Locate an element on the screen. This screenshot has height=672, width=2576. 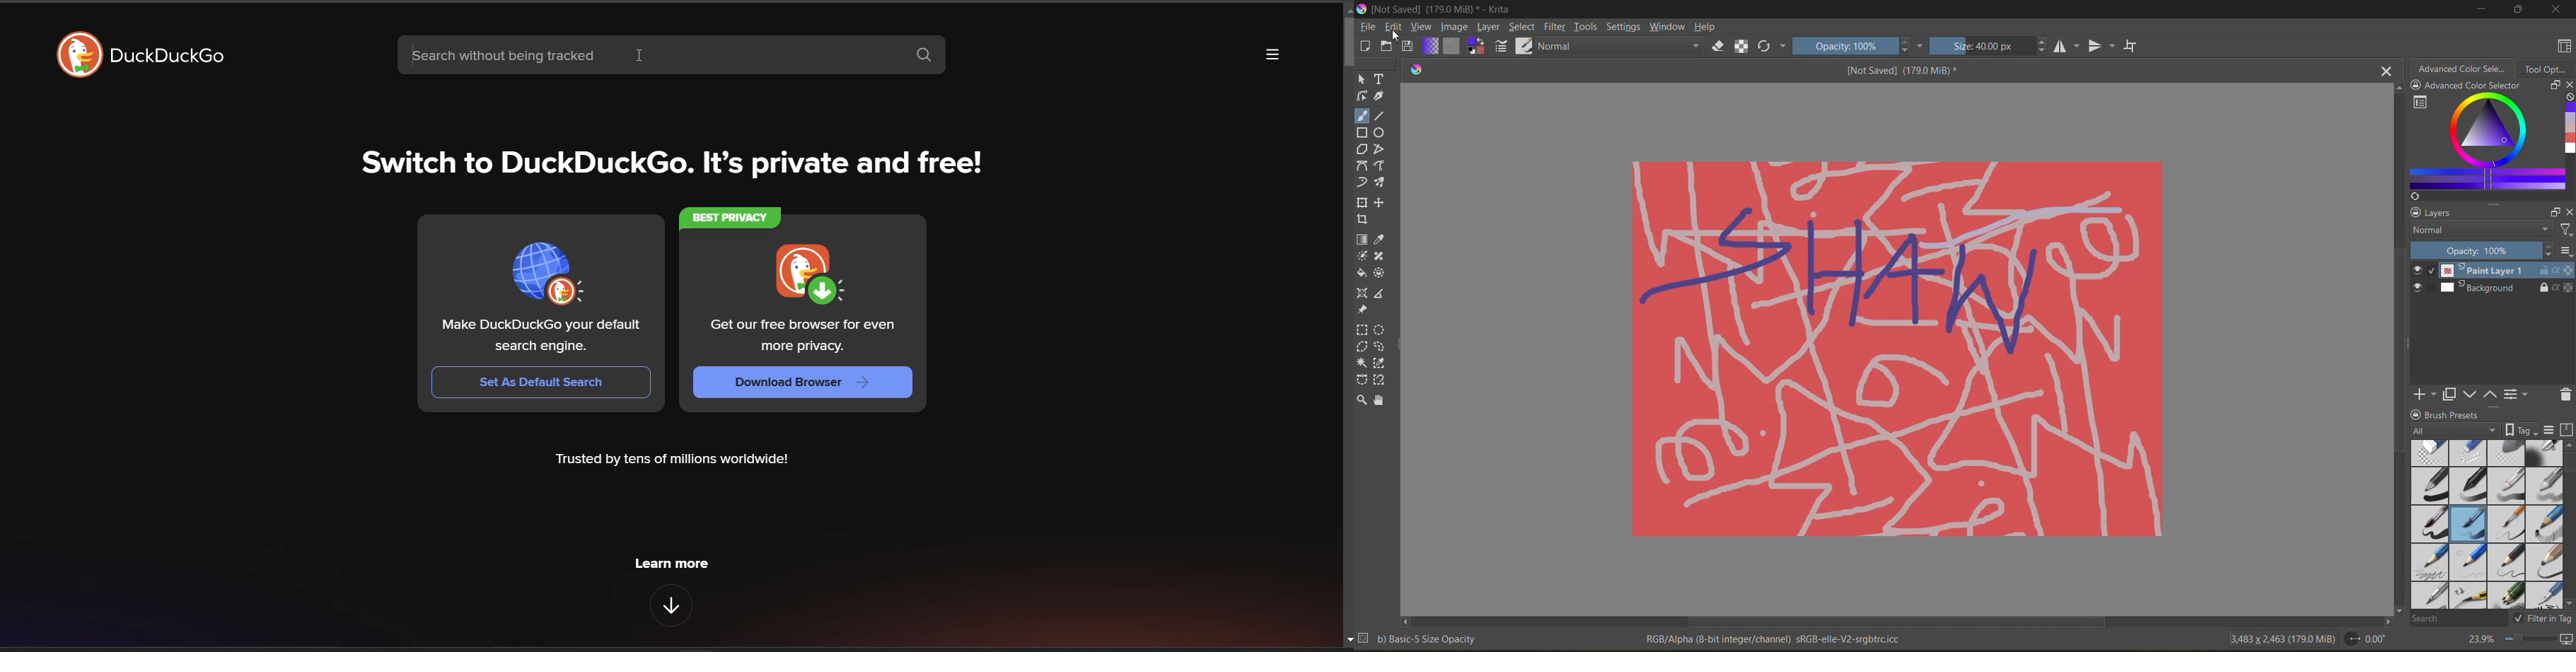
colorize mask tool is located at coordinates (1363, 256).